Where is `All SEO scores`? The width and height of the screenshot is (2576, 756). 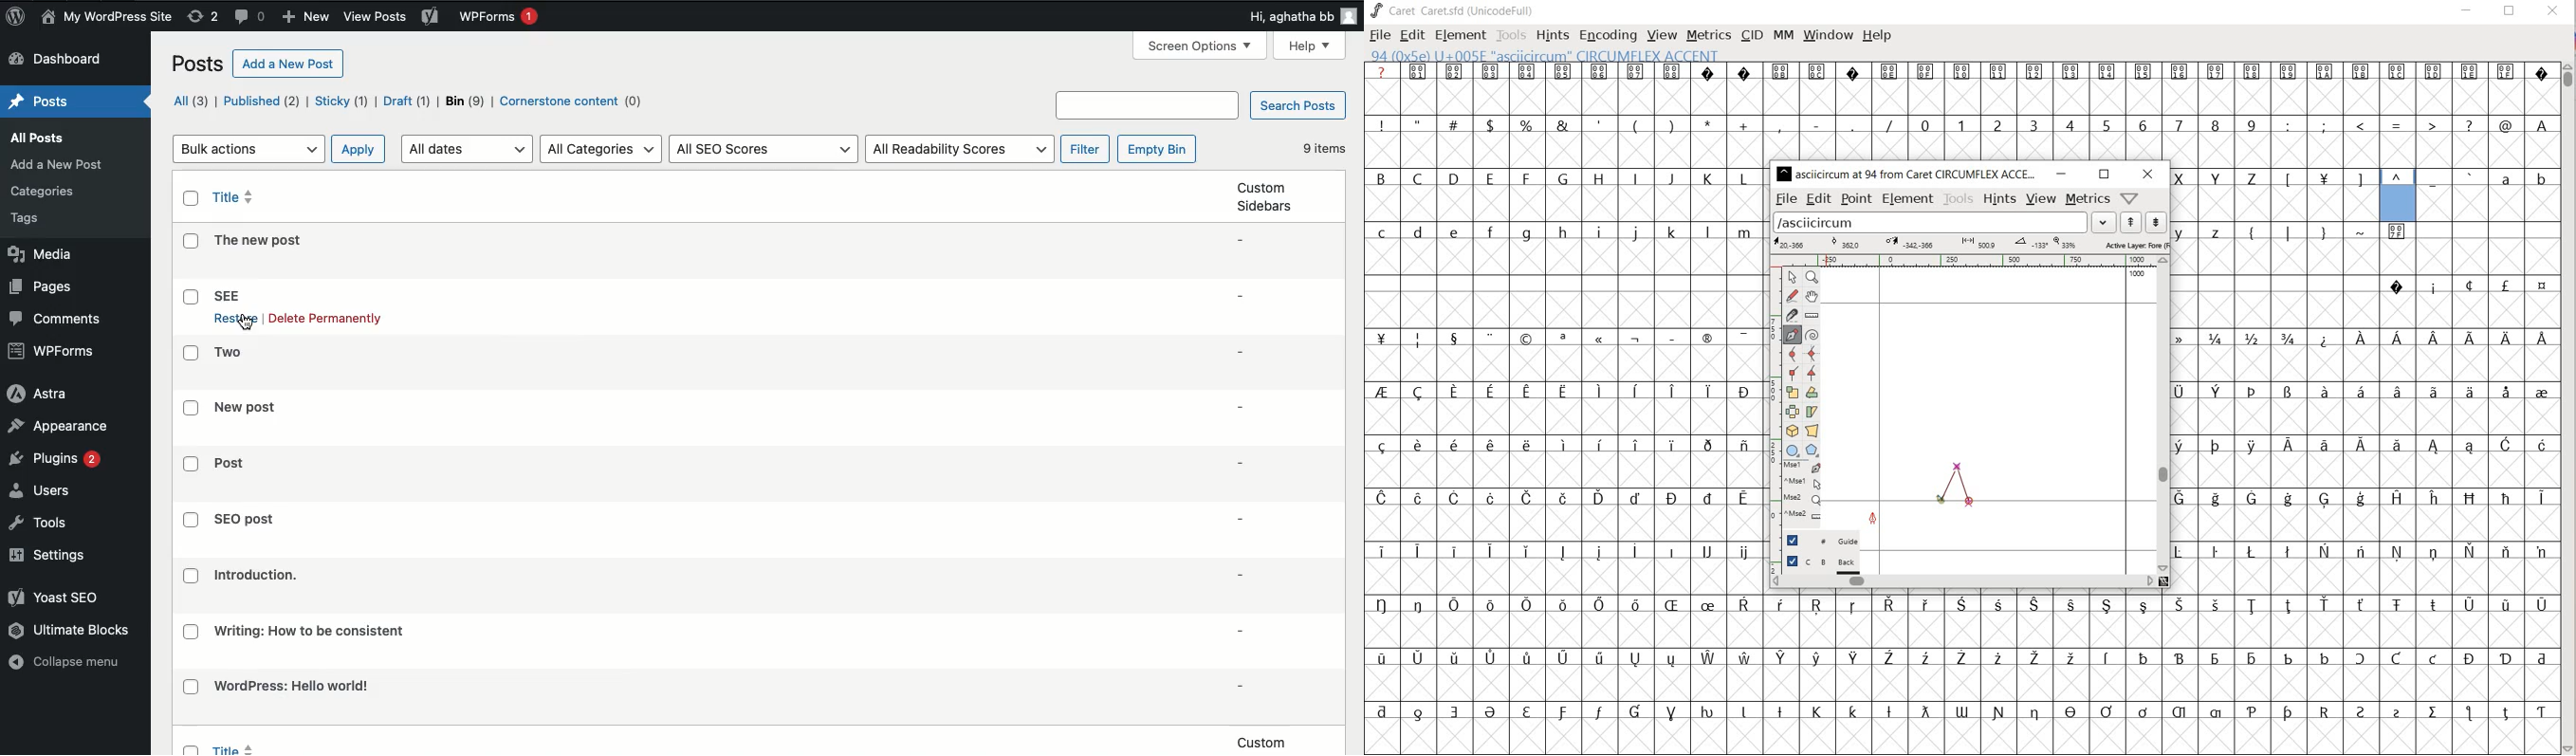
All SEO scores is located at coordinates (765, 148).